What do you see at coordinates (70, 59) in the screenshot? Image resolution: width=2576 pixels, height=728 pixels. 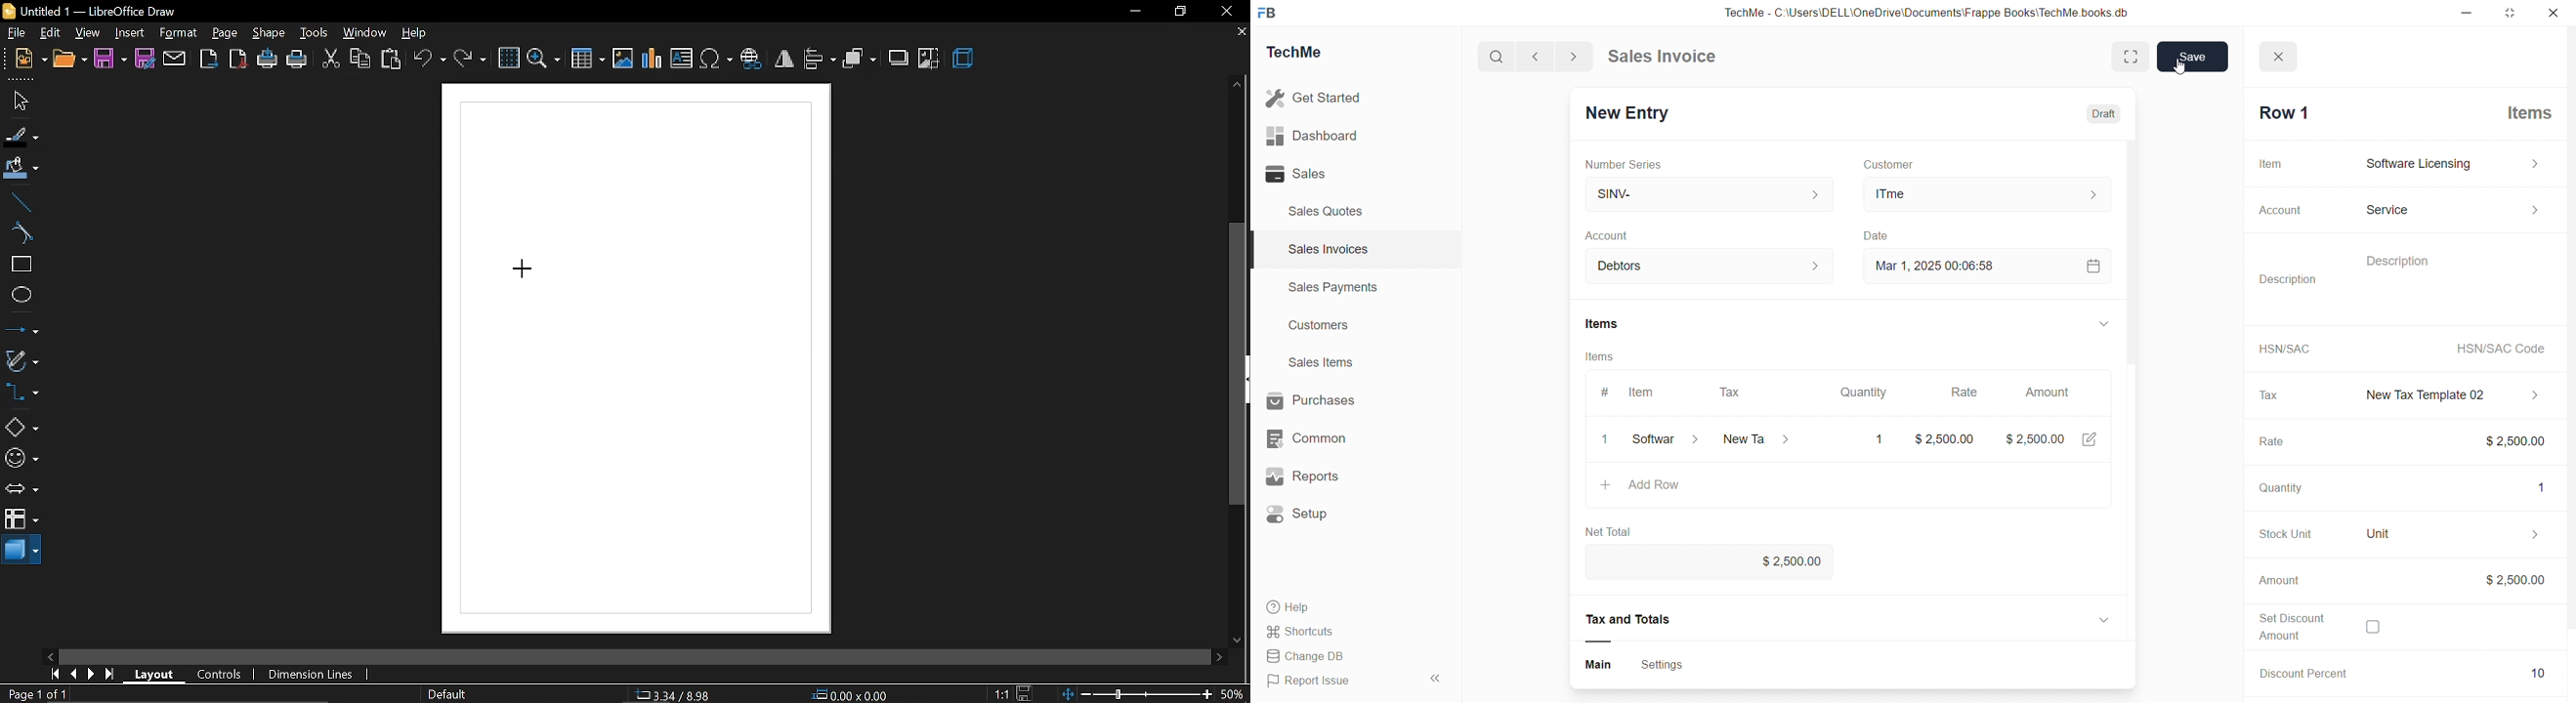 I see `open` at bounding box center [70, 59].